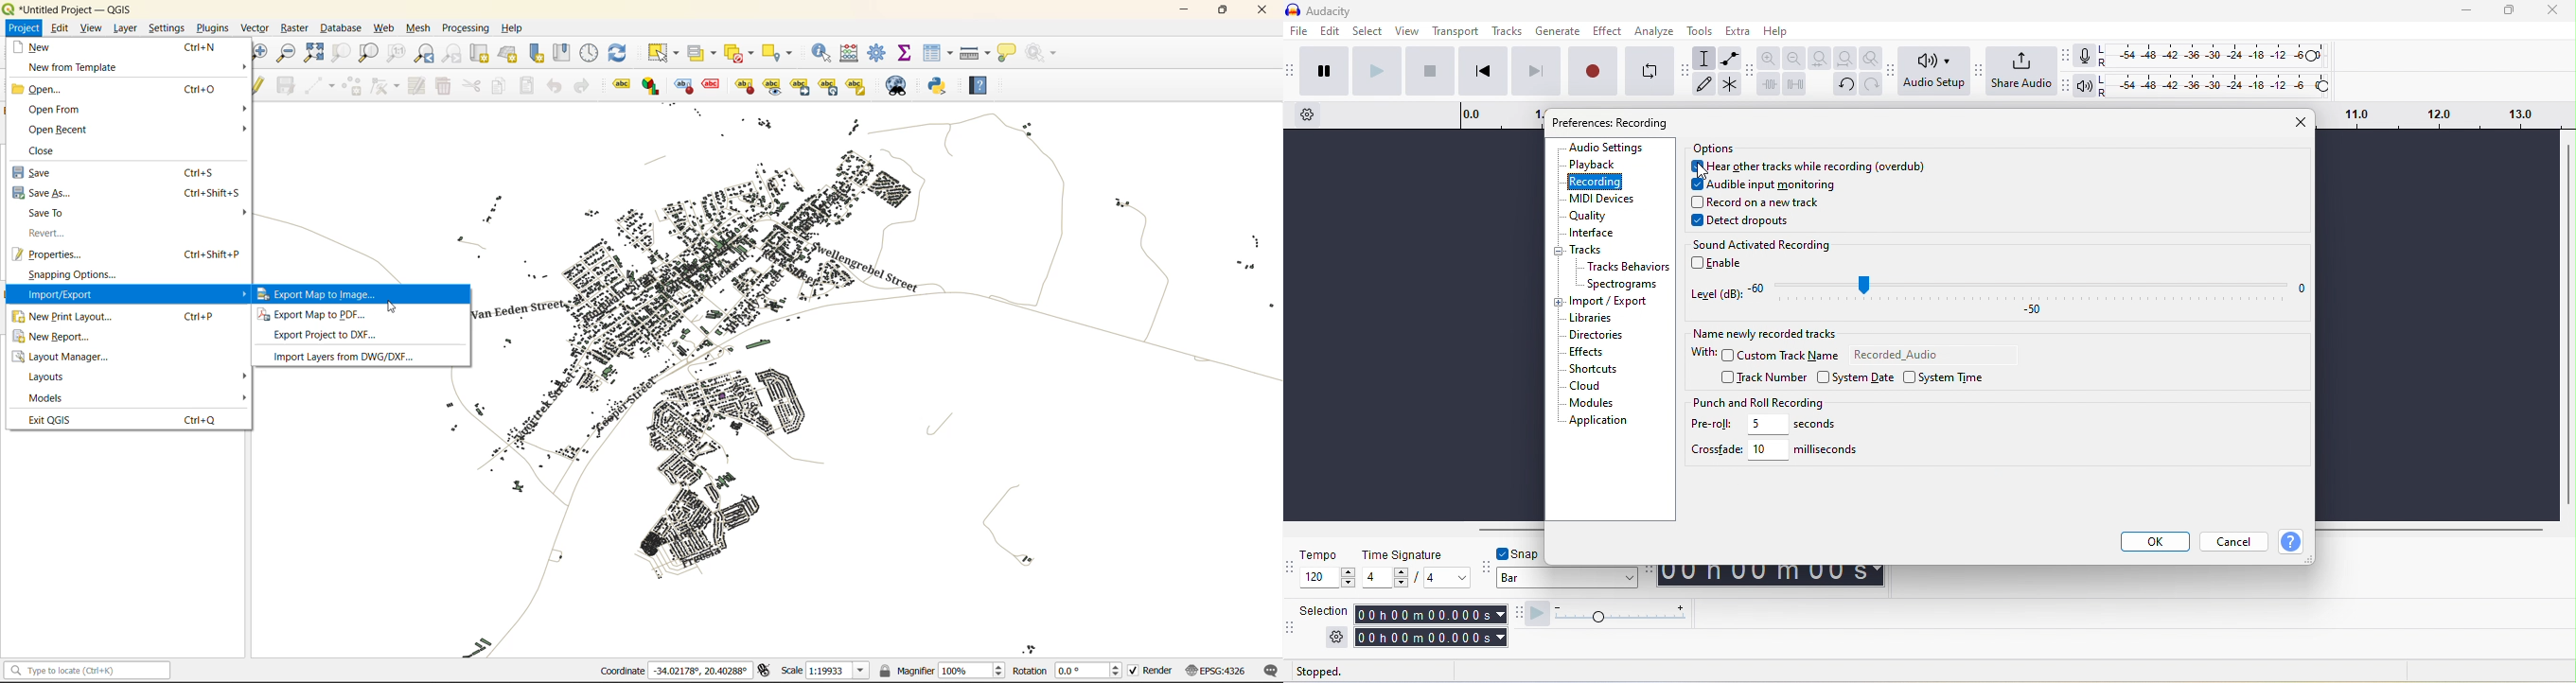 This screenshot has height=700, width=2576. Describe the element at coordinates (1737, 30) in the screenshot. I see `extra` at that location.